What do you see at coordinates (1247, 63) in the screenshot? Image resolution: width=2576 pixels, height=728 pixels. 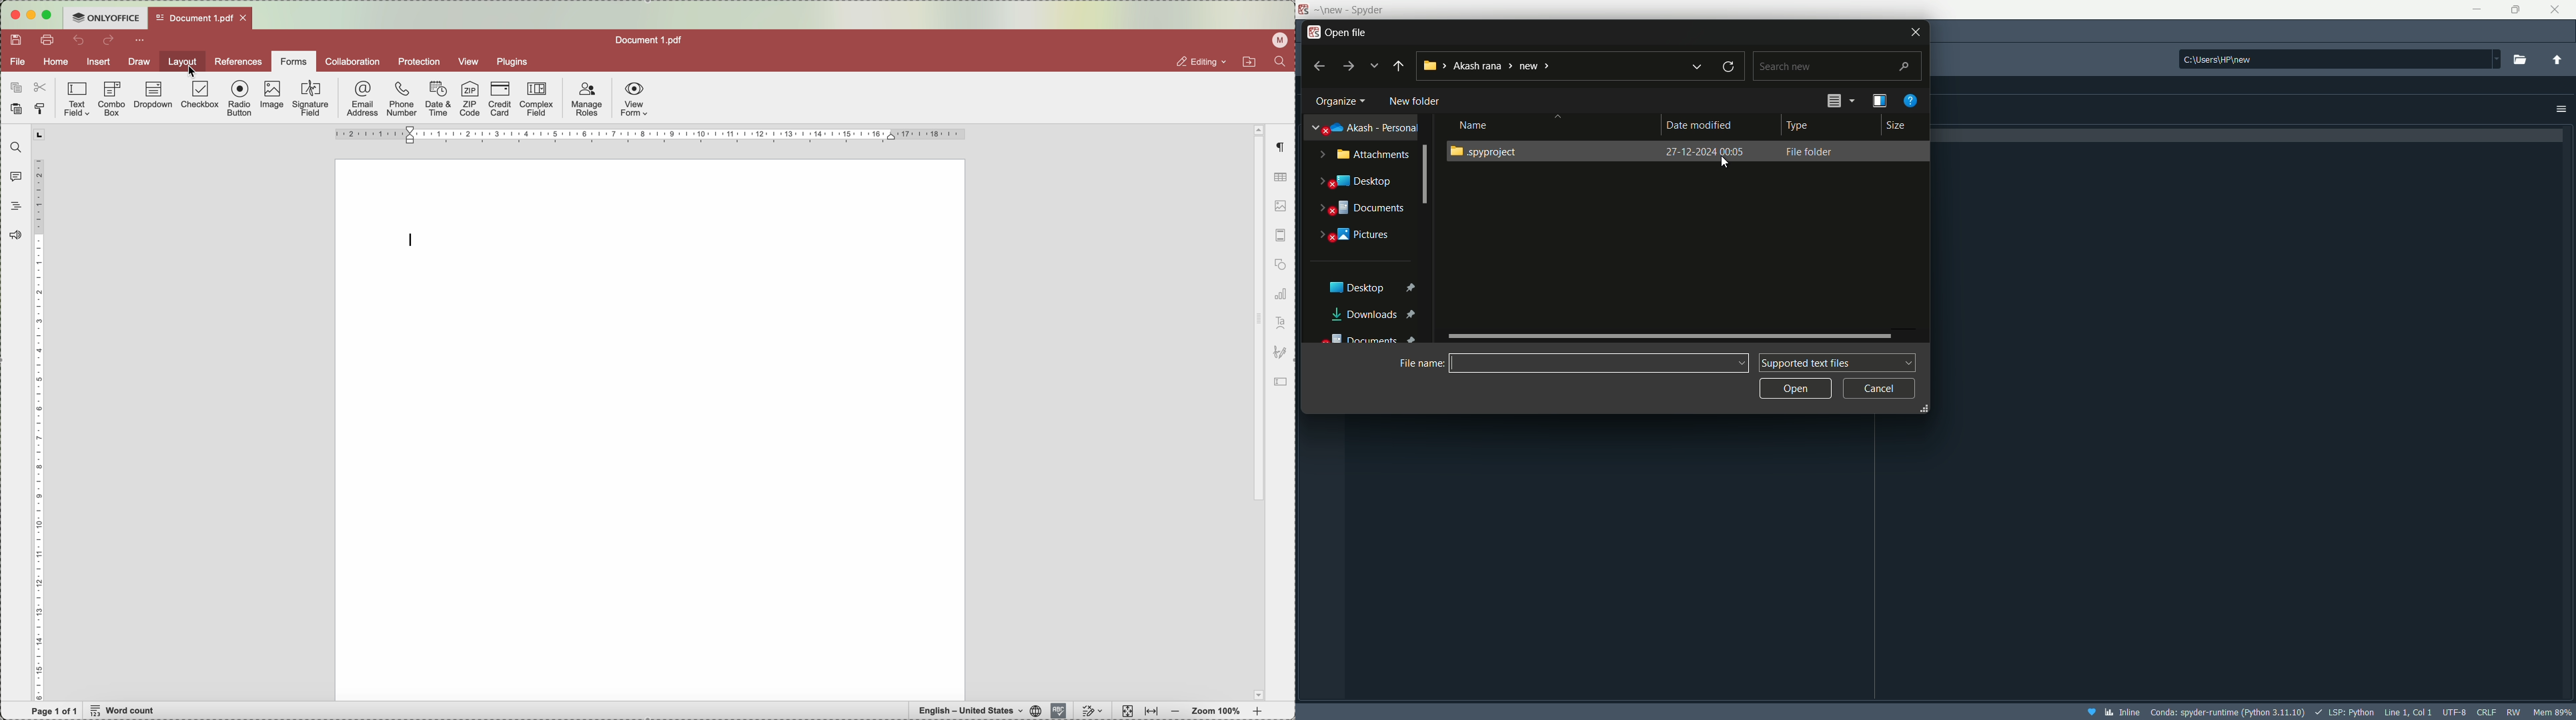 I see `open file location` at bounding box center [1247, 63].